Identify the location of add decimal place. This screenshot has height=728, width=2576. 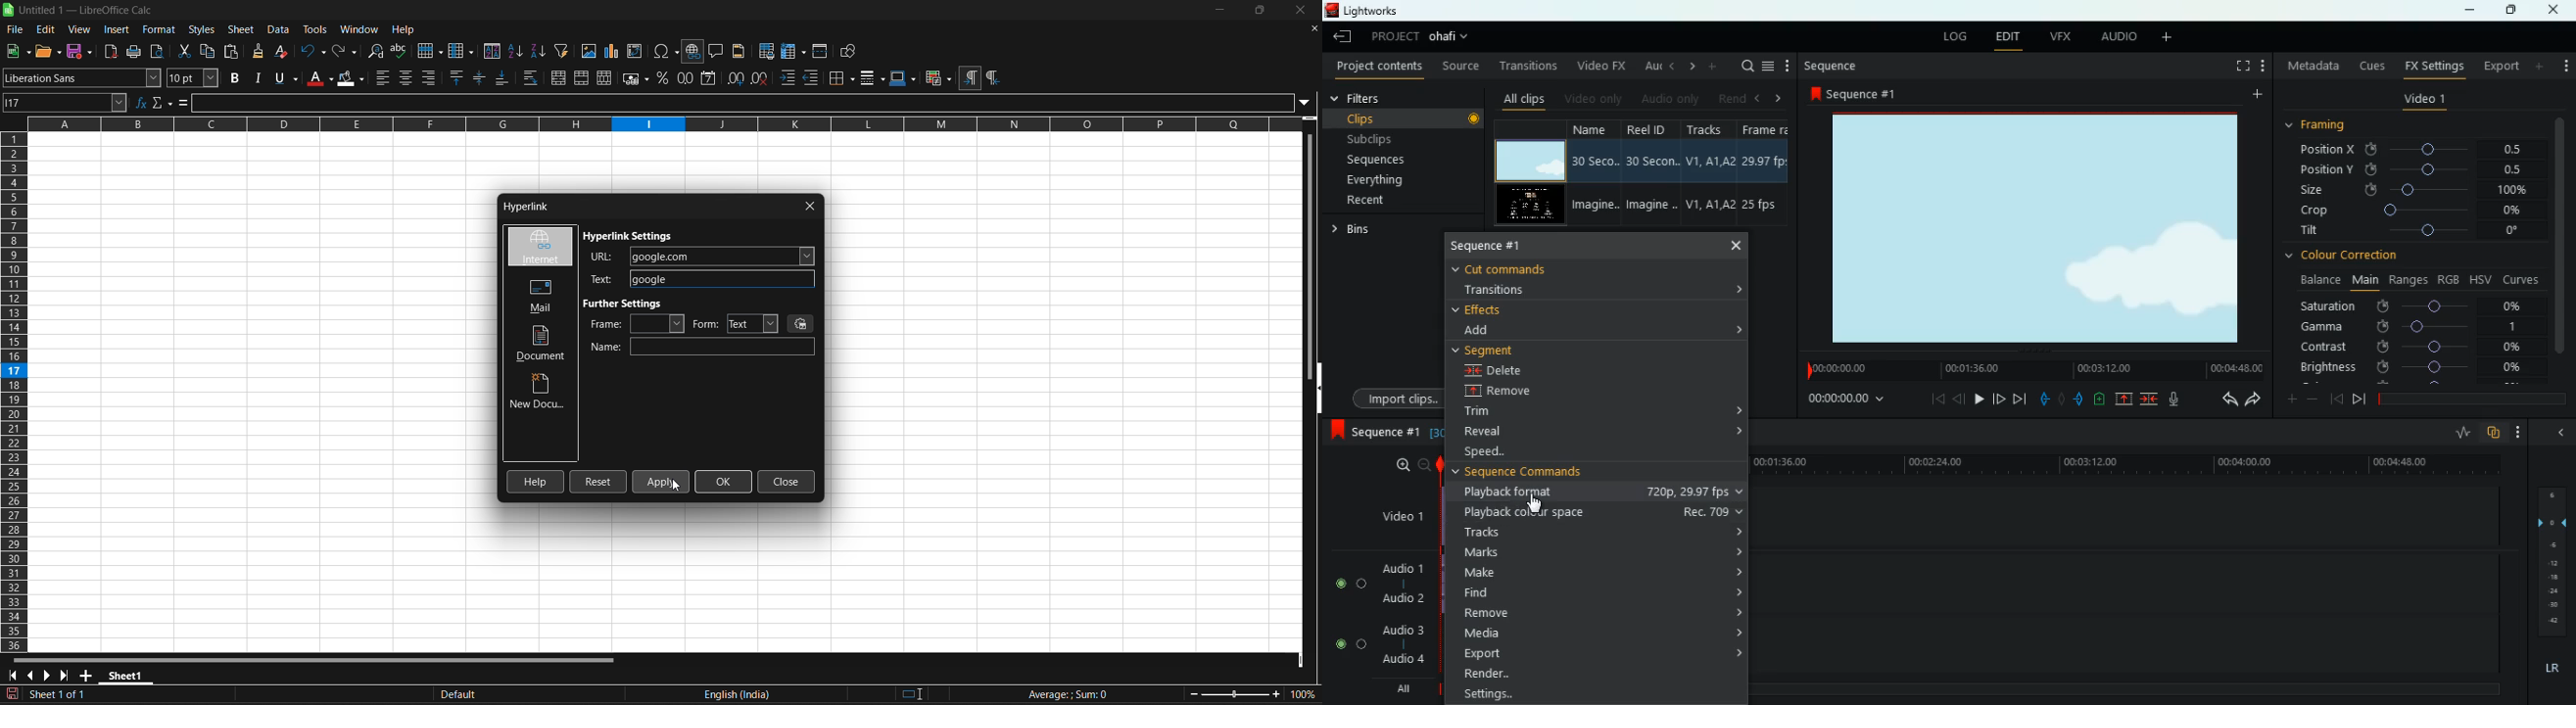
(734, 78).